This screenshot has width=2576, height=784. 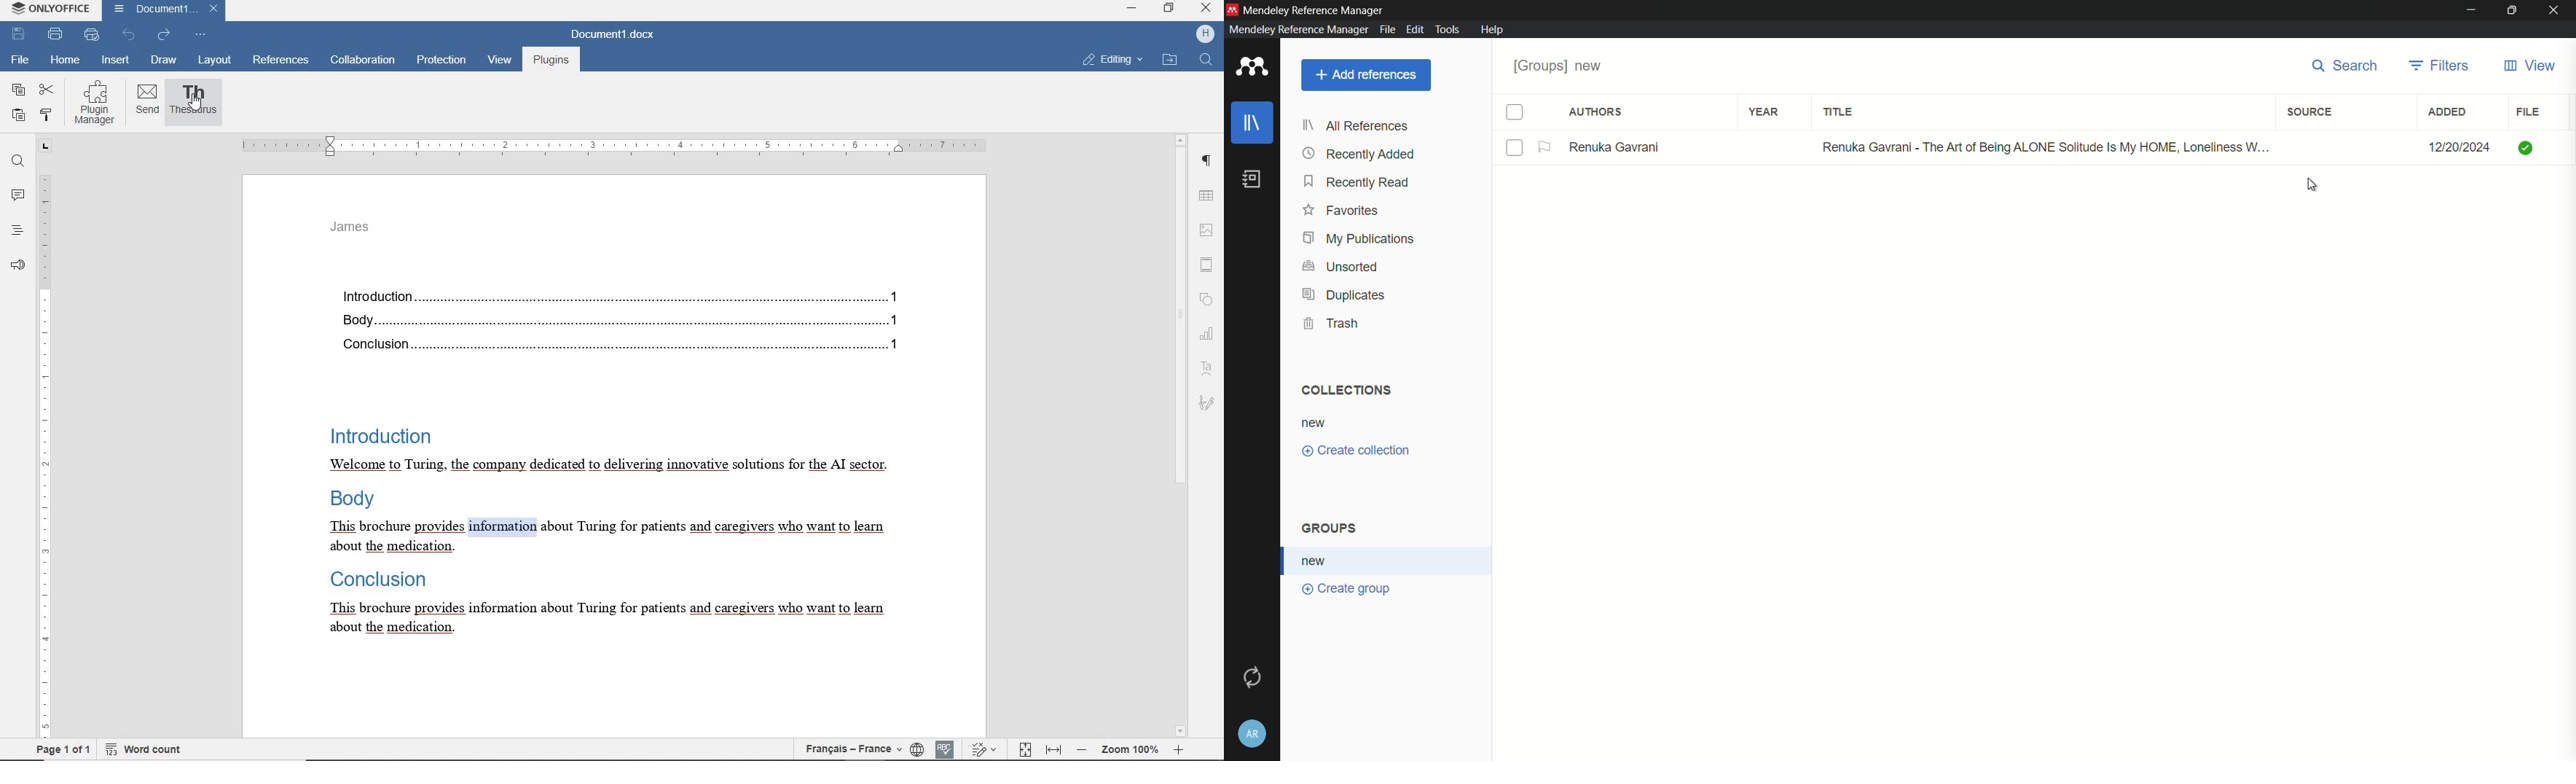 I want to click on FIT TO PAGE, so click(x=1020, y=749).